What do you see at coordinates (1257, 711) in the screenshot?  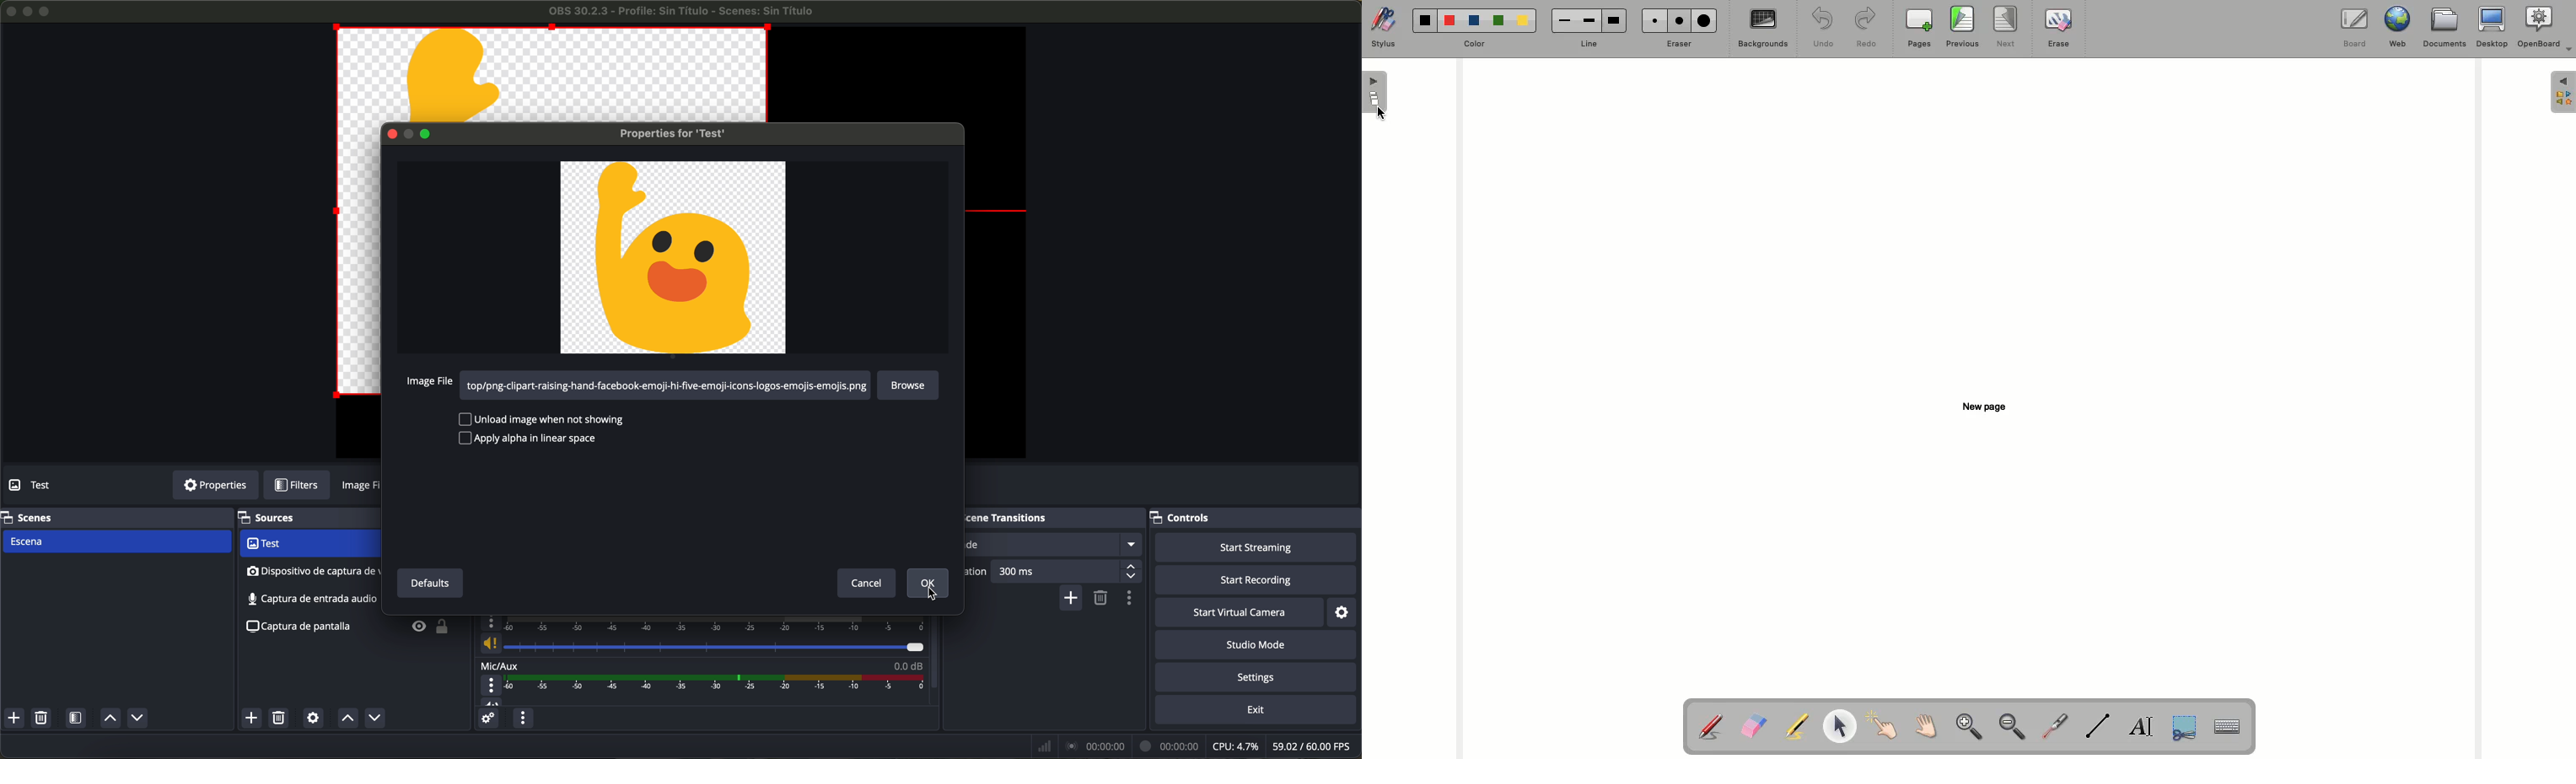 I see `exit` at bounding box center [1257, 711].